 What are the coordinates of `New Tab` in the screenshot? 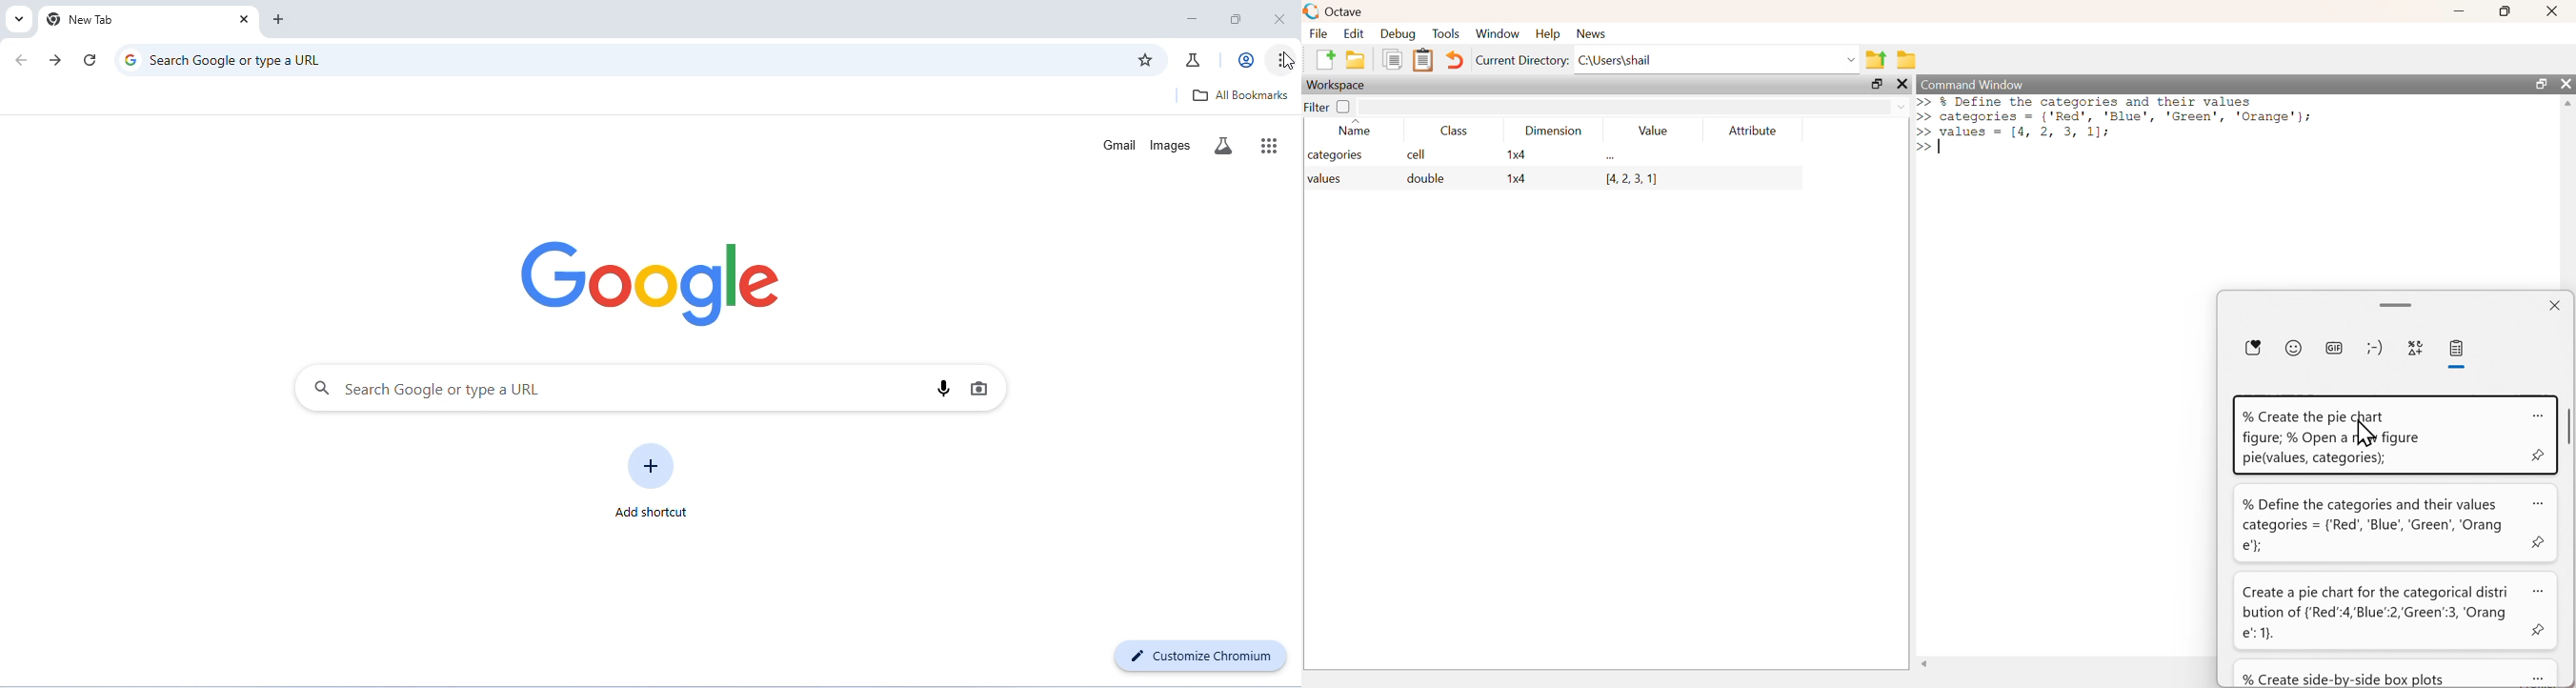 It's located at (125, 21).